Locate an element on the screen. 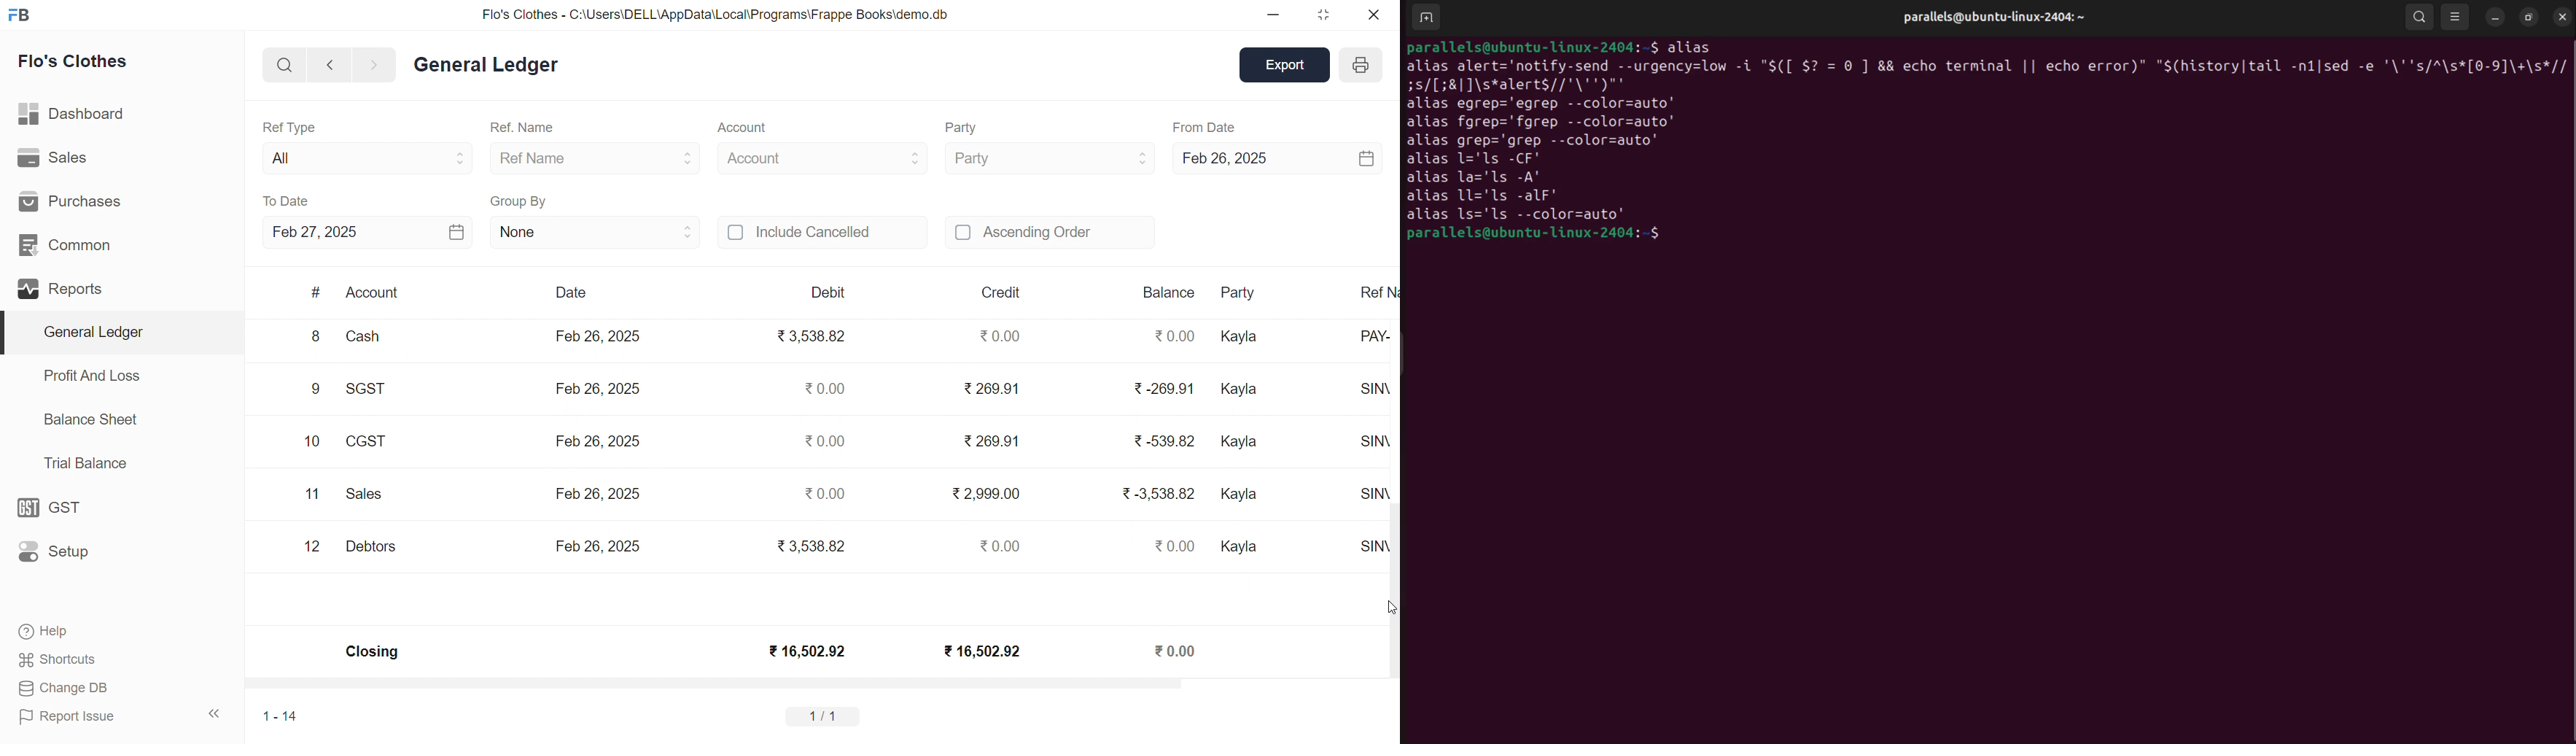 The height and width of the screenshot is (756, 2576). Debit is located at coordinates (828, 292).